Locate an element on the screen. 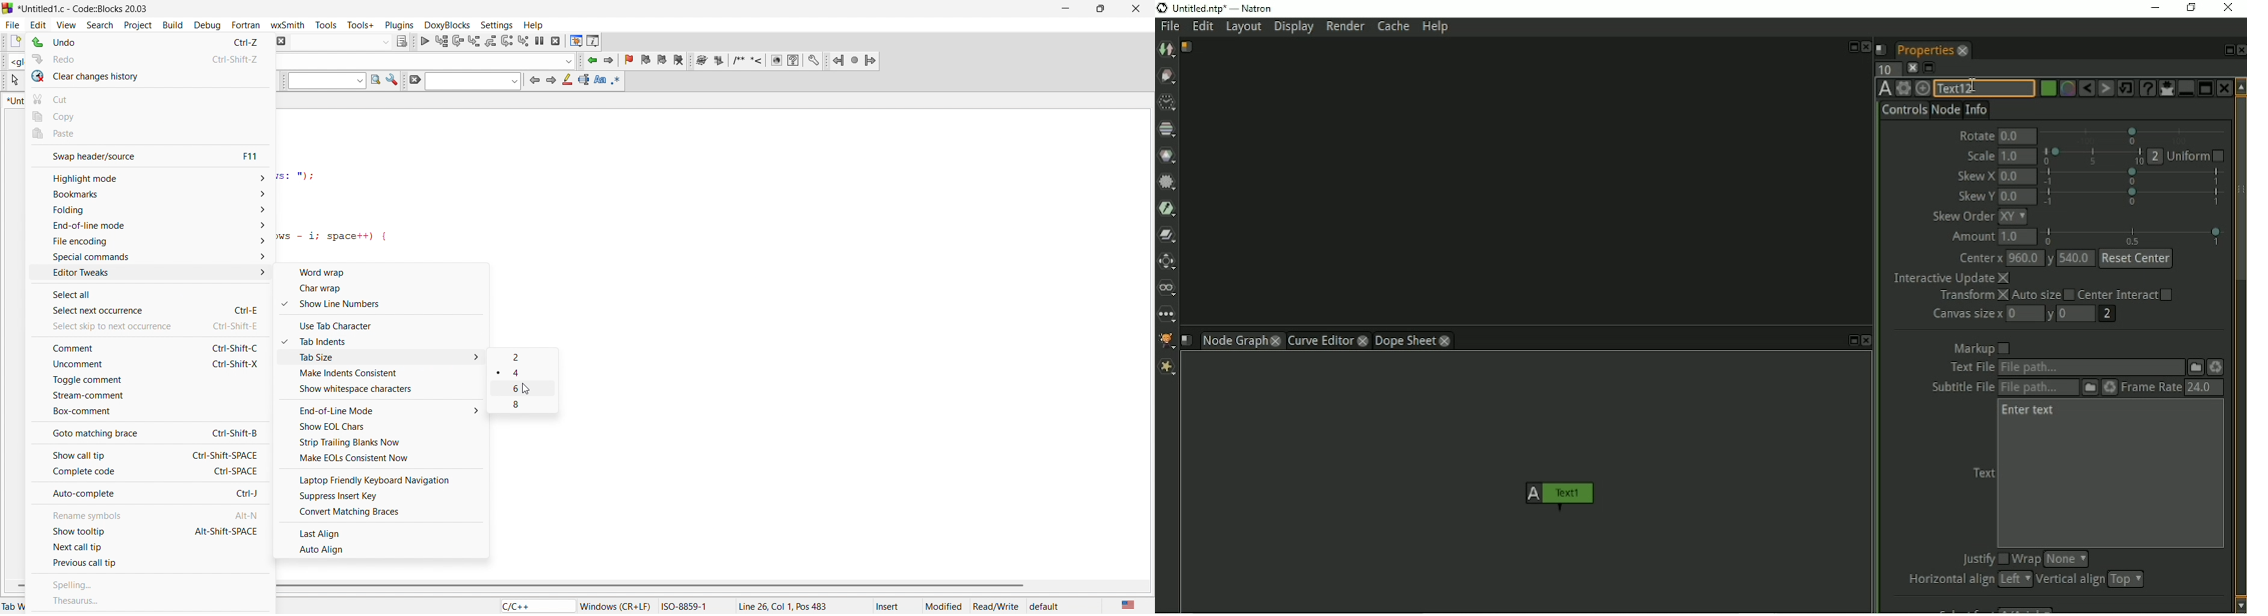 Image resolution: width=2268 pixels, height=616 pixels. next call tip is located at coordinates (152, 548).